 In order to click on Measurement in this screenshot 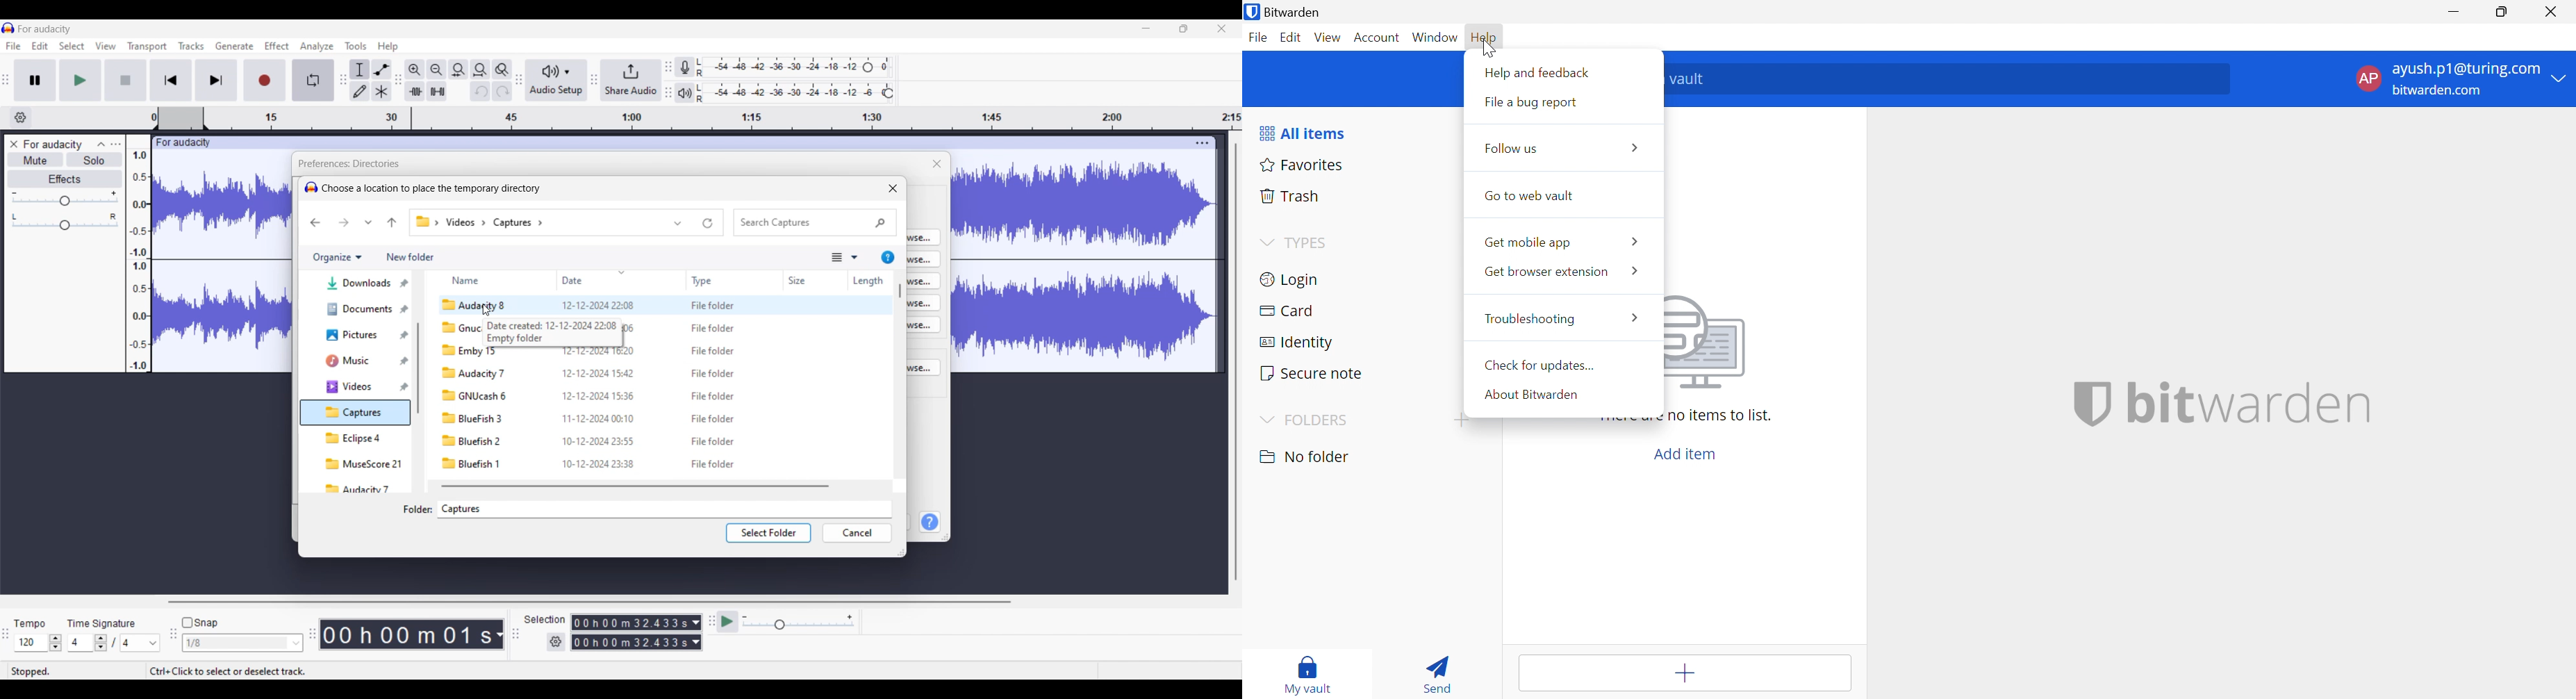, I will do `click(500, 635)`.